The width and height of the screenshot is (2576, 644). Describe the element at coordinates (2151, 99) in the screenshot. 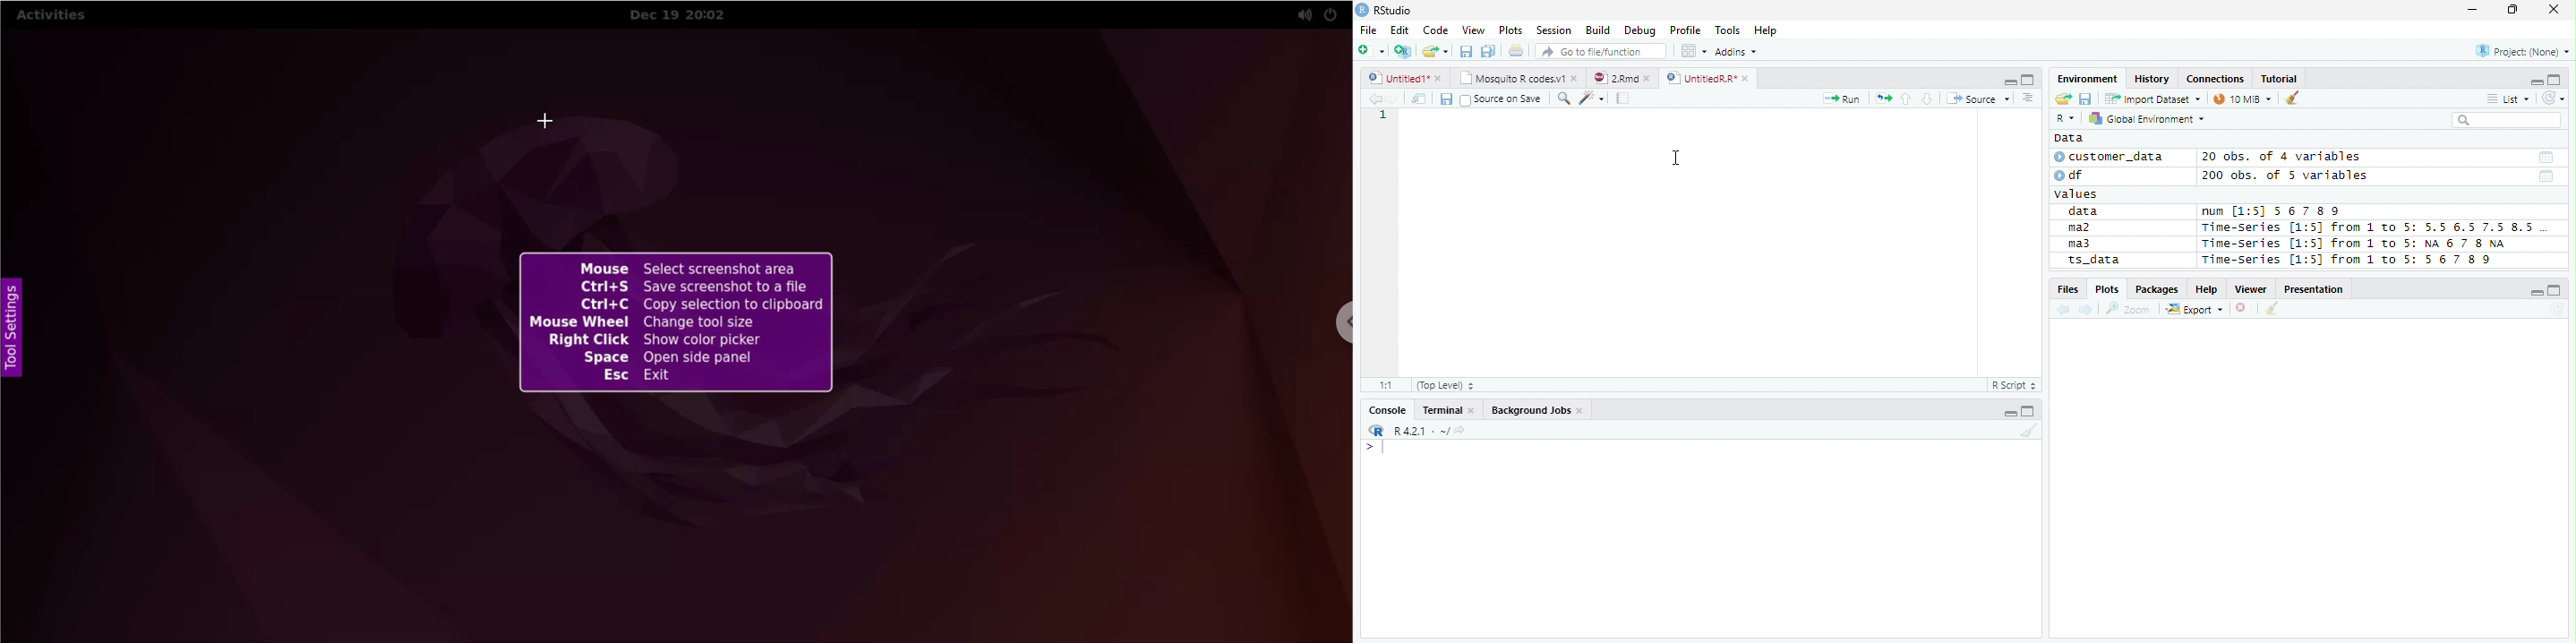

I see `Import Dataset` at that location.